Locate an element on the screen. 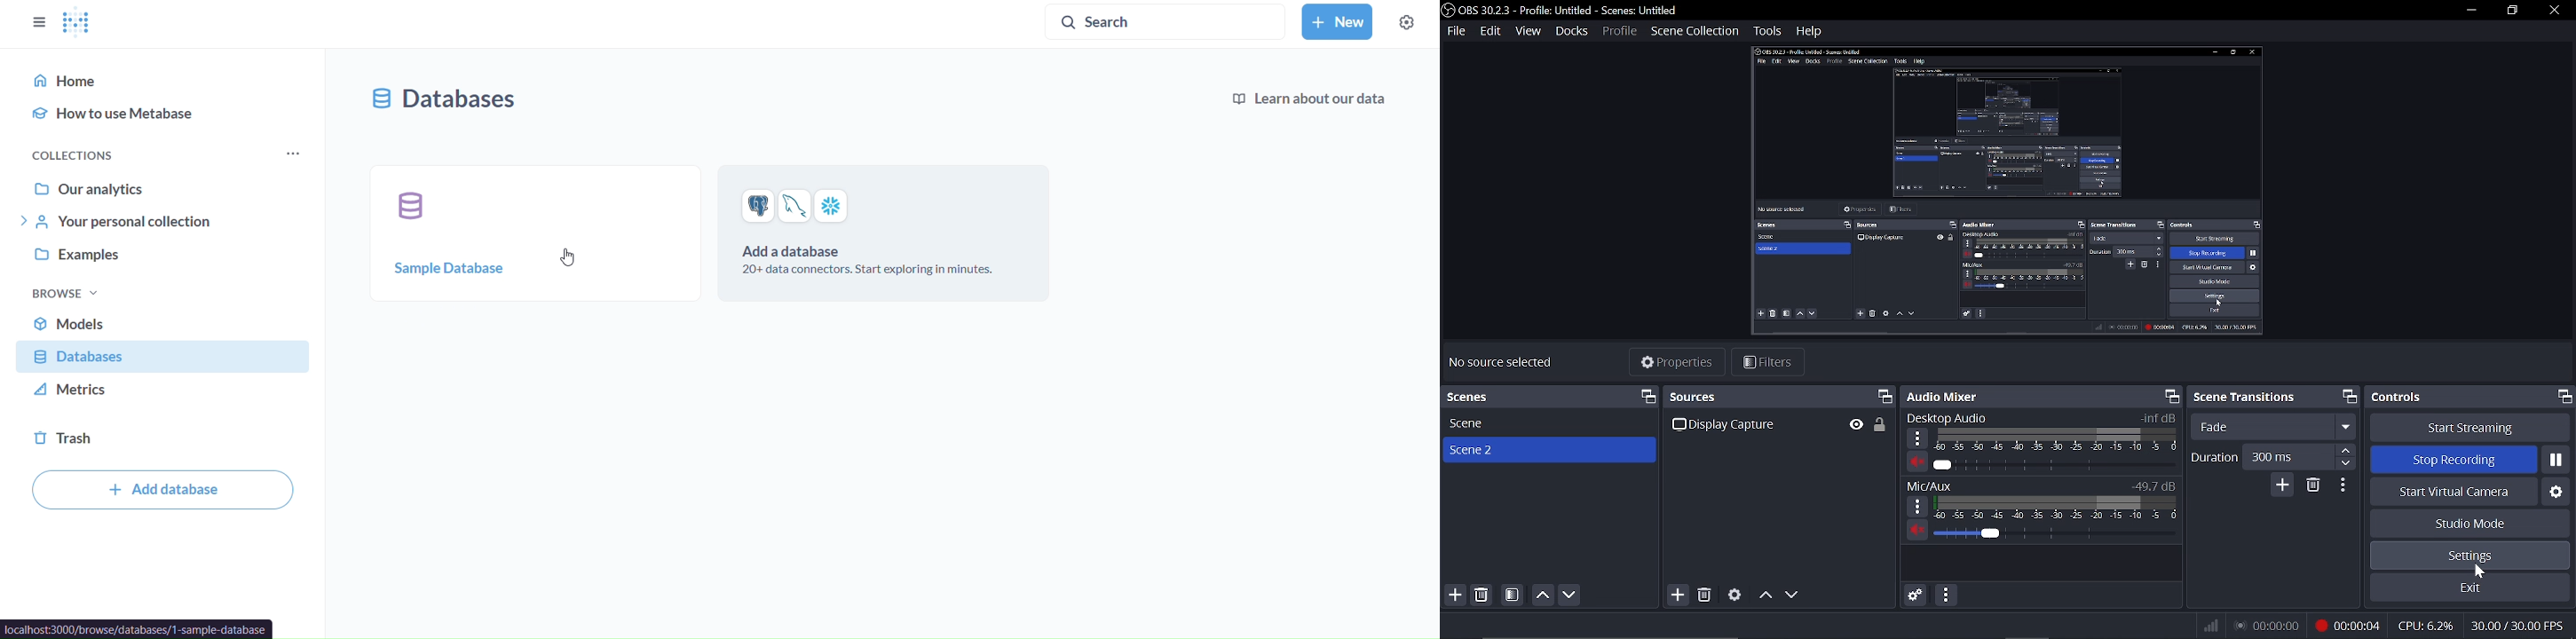 The width and height of the screenshot is (2576, 644). sources is located at coordinates (1719, 396).